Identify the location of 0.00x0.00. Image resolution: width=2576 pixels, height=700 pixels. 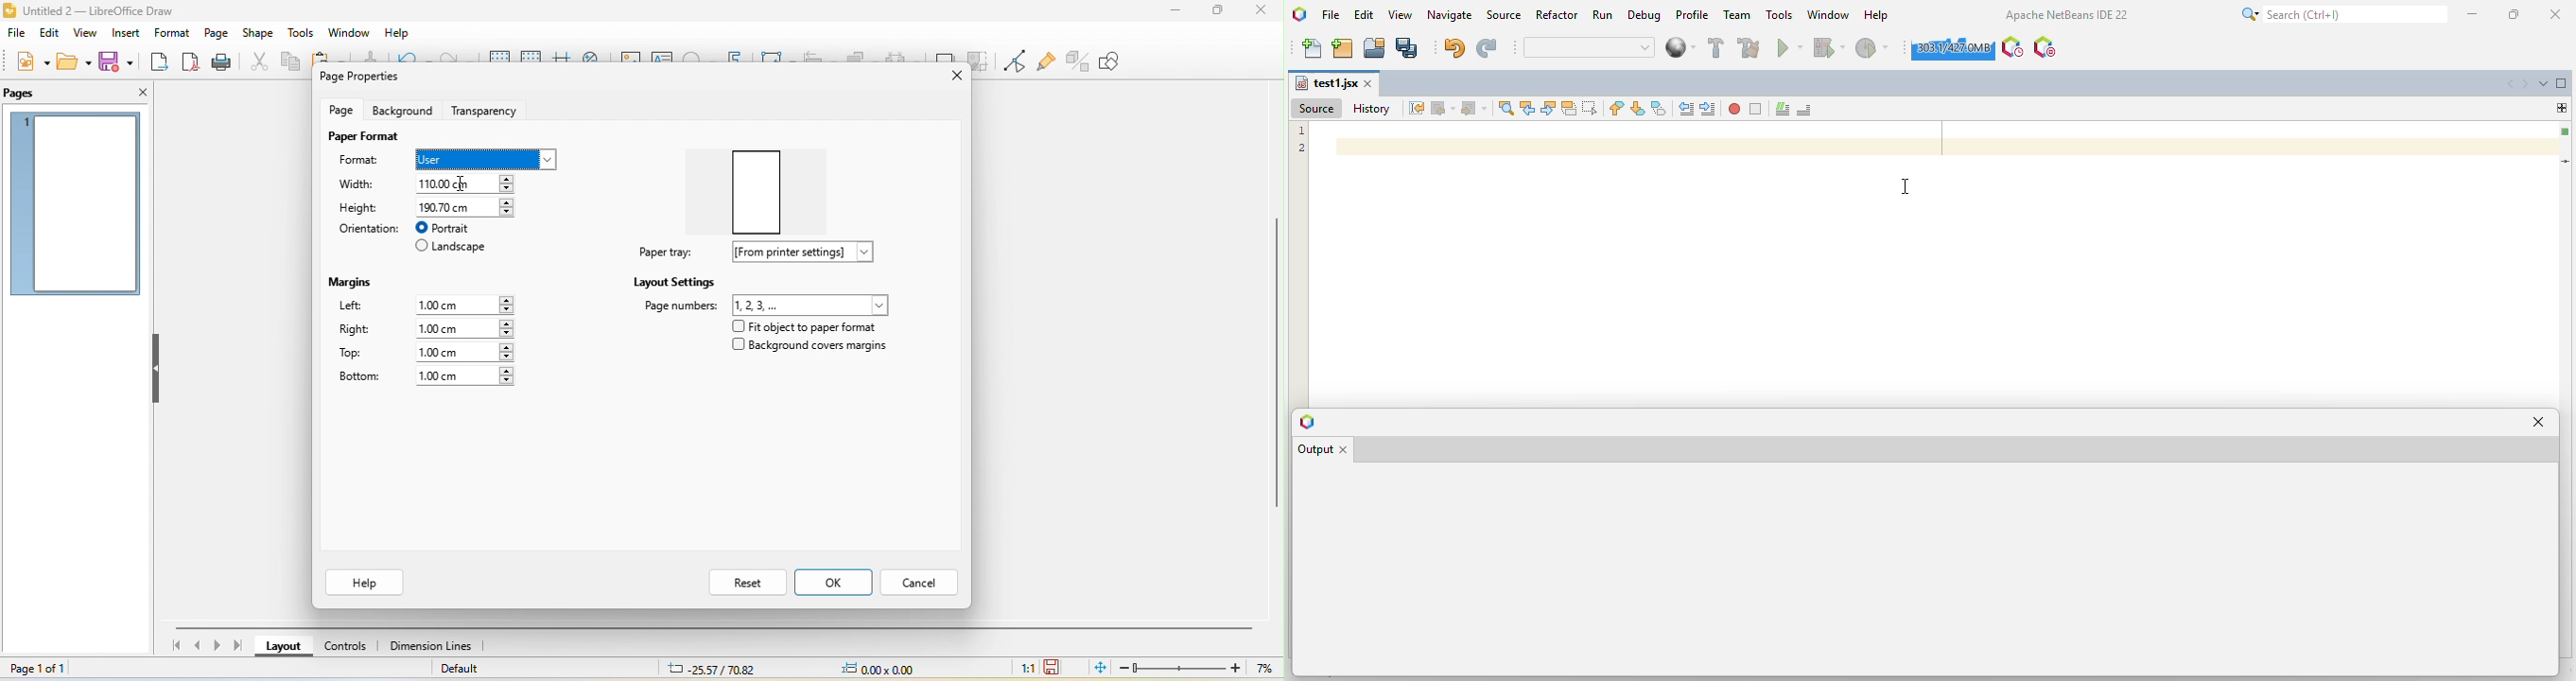
(877, 668).